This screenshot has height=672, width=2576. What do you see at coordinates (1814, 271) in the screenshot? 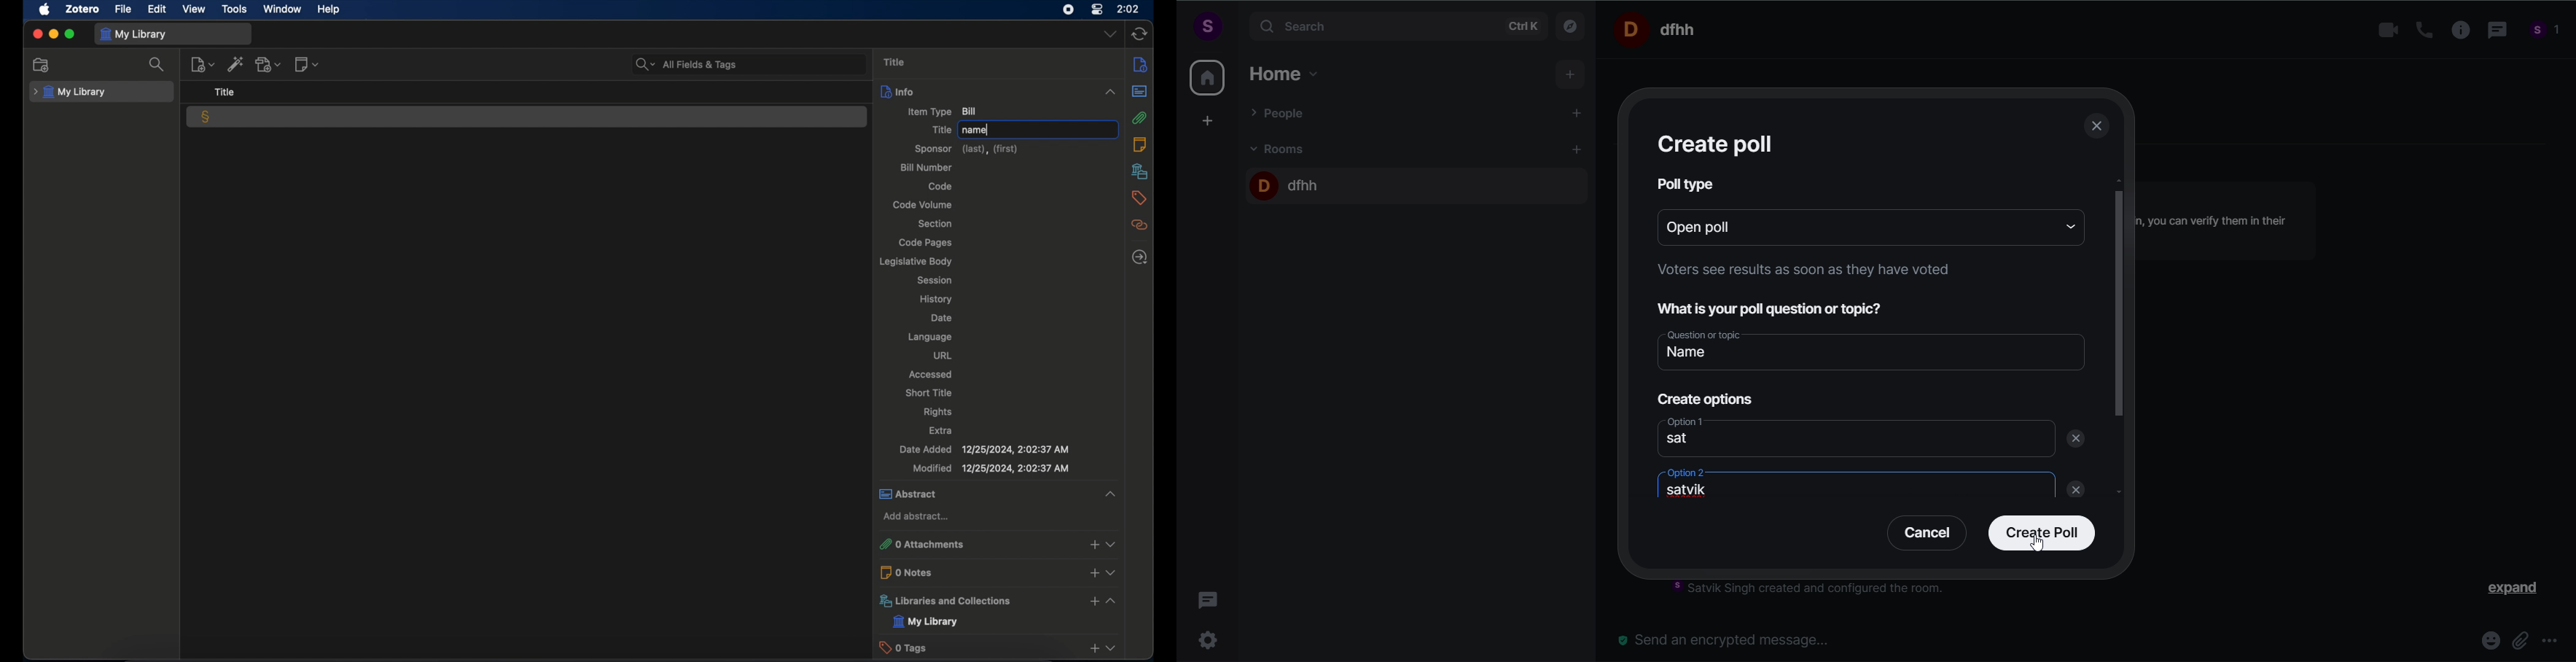
I see `instruction` at bounding box center [1814, 271].